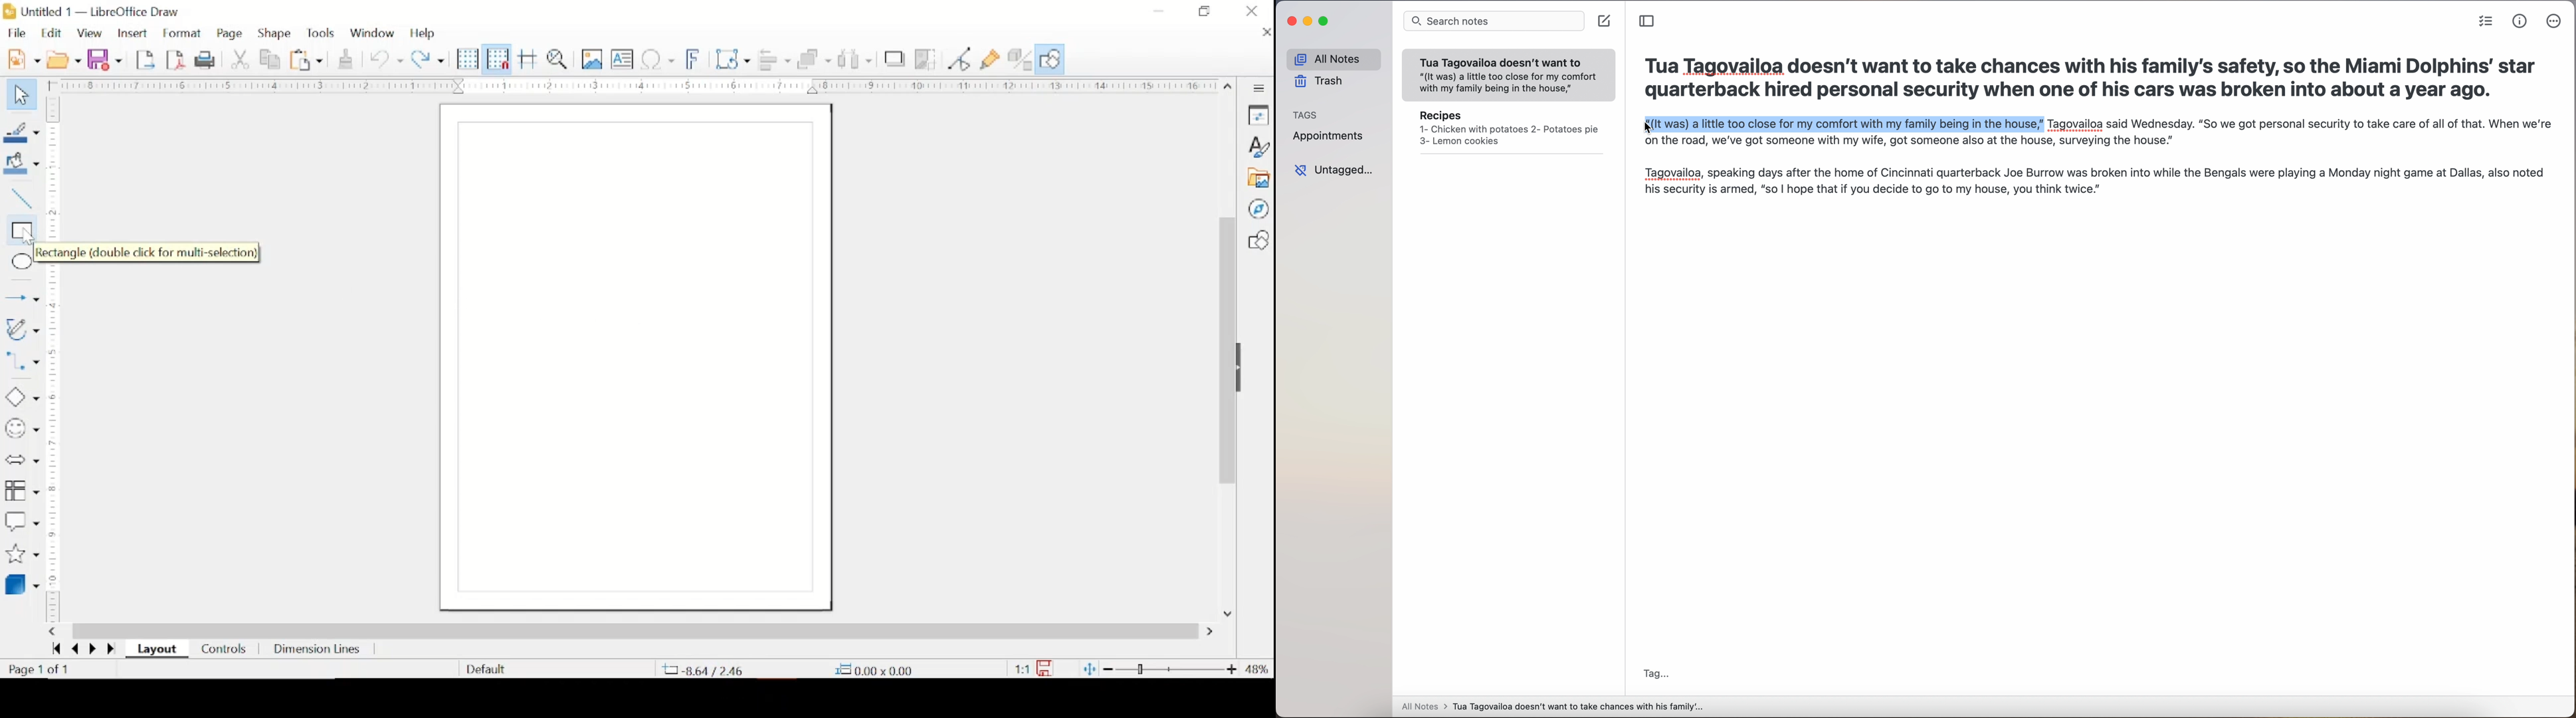 The height and width of the screenshot is (728, 2576). Describe the element at coordinates (1842, 125) in the screenshot. I see `Selected Text` at that location.